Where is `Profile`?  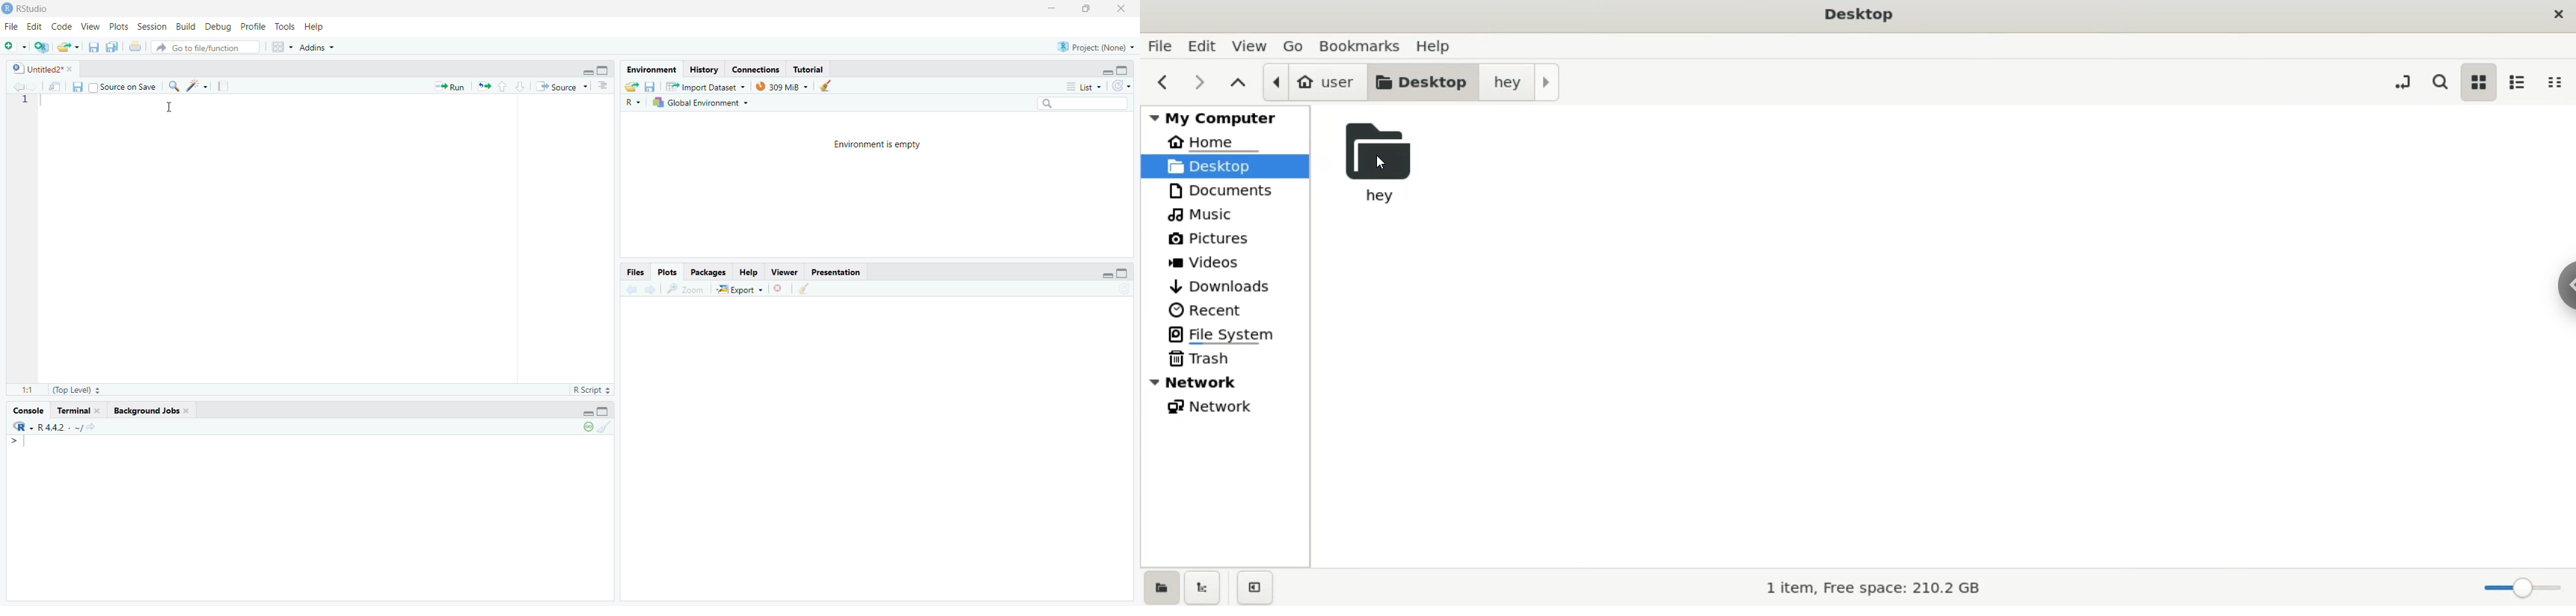 Profile is located at coordinates (253, 27).